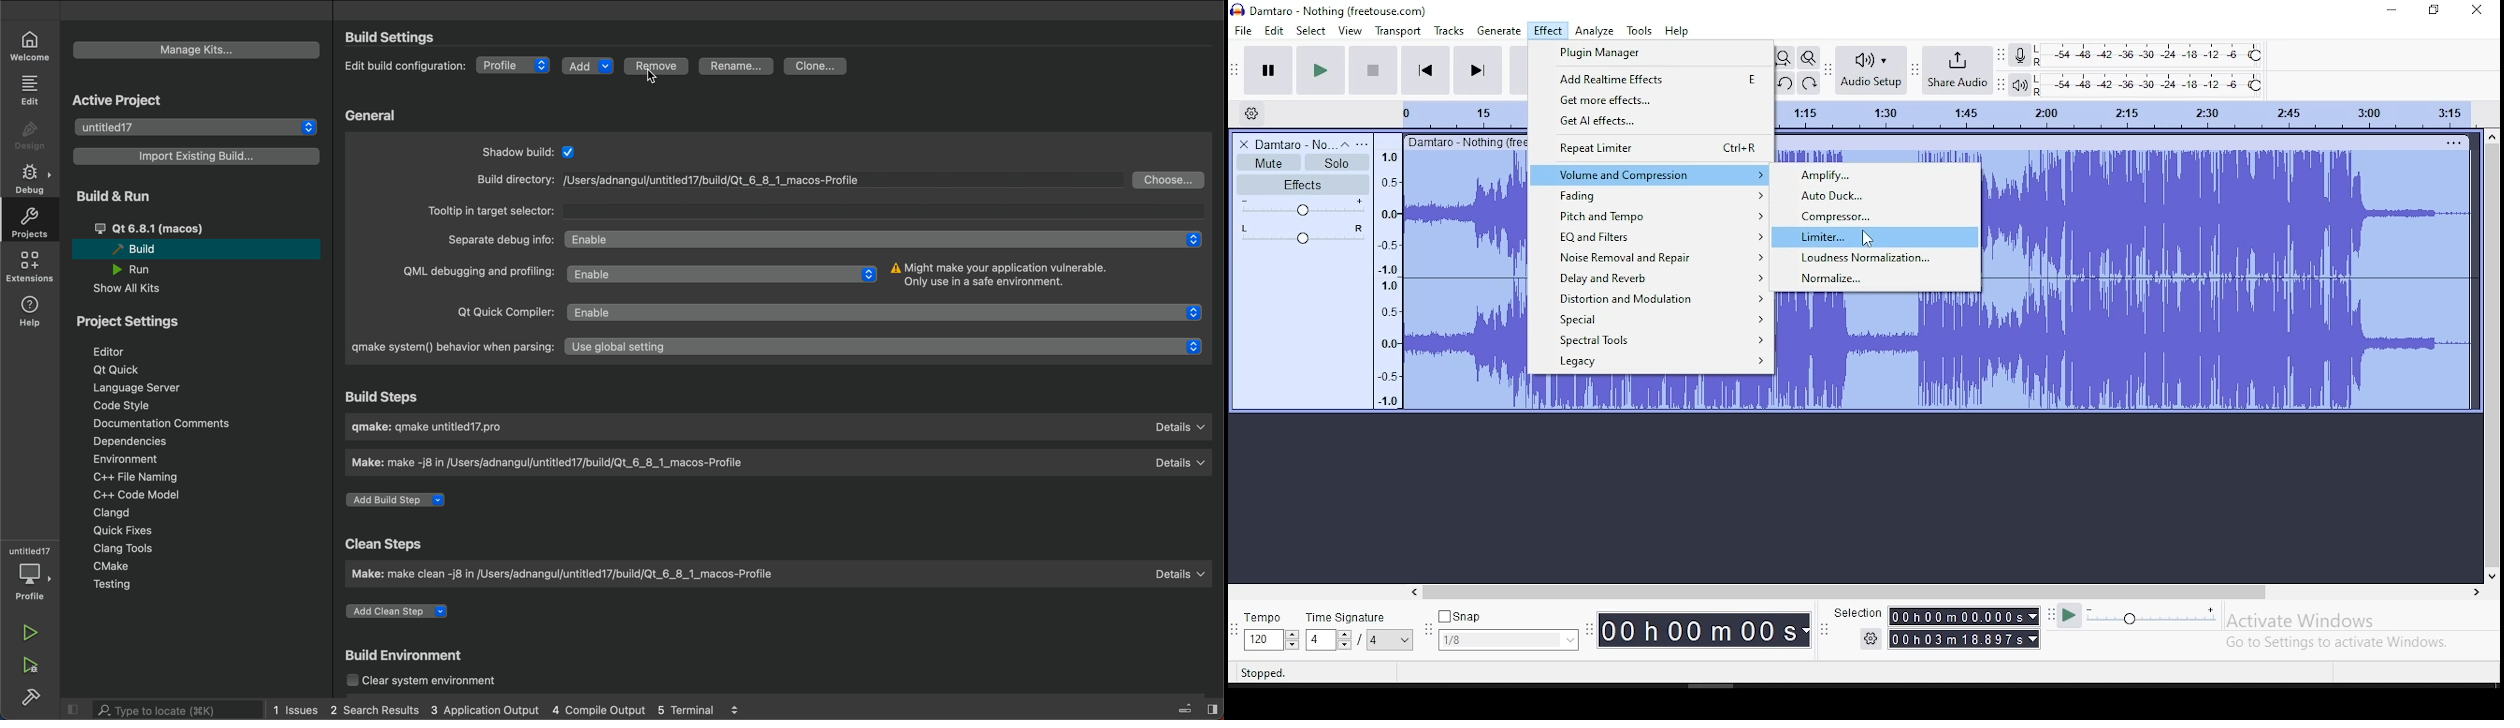 The image size is (2520, 728). What do you see at coordinates (473, 273) in the screenshot?
I see `qml debugging` at bounding box center [473, 273].